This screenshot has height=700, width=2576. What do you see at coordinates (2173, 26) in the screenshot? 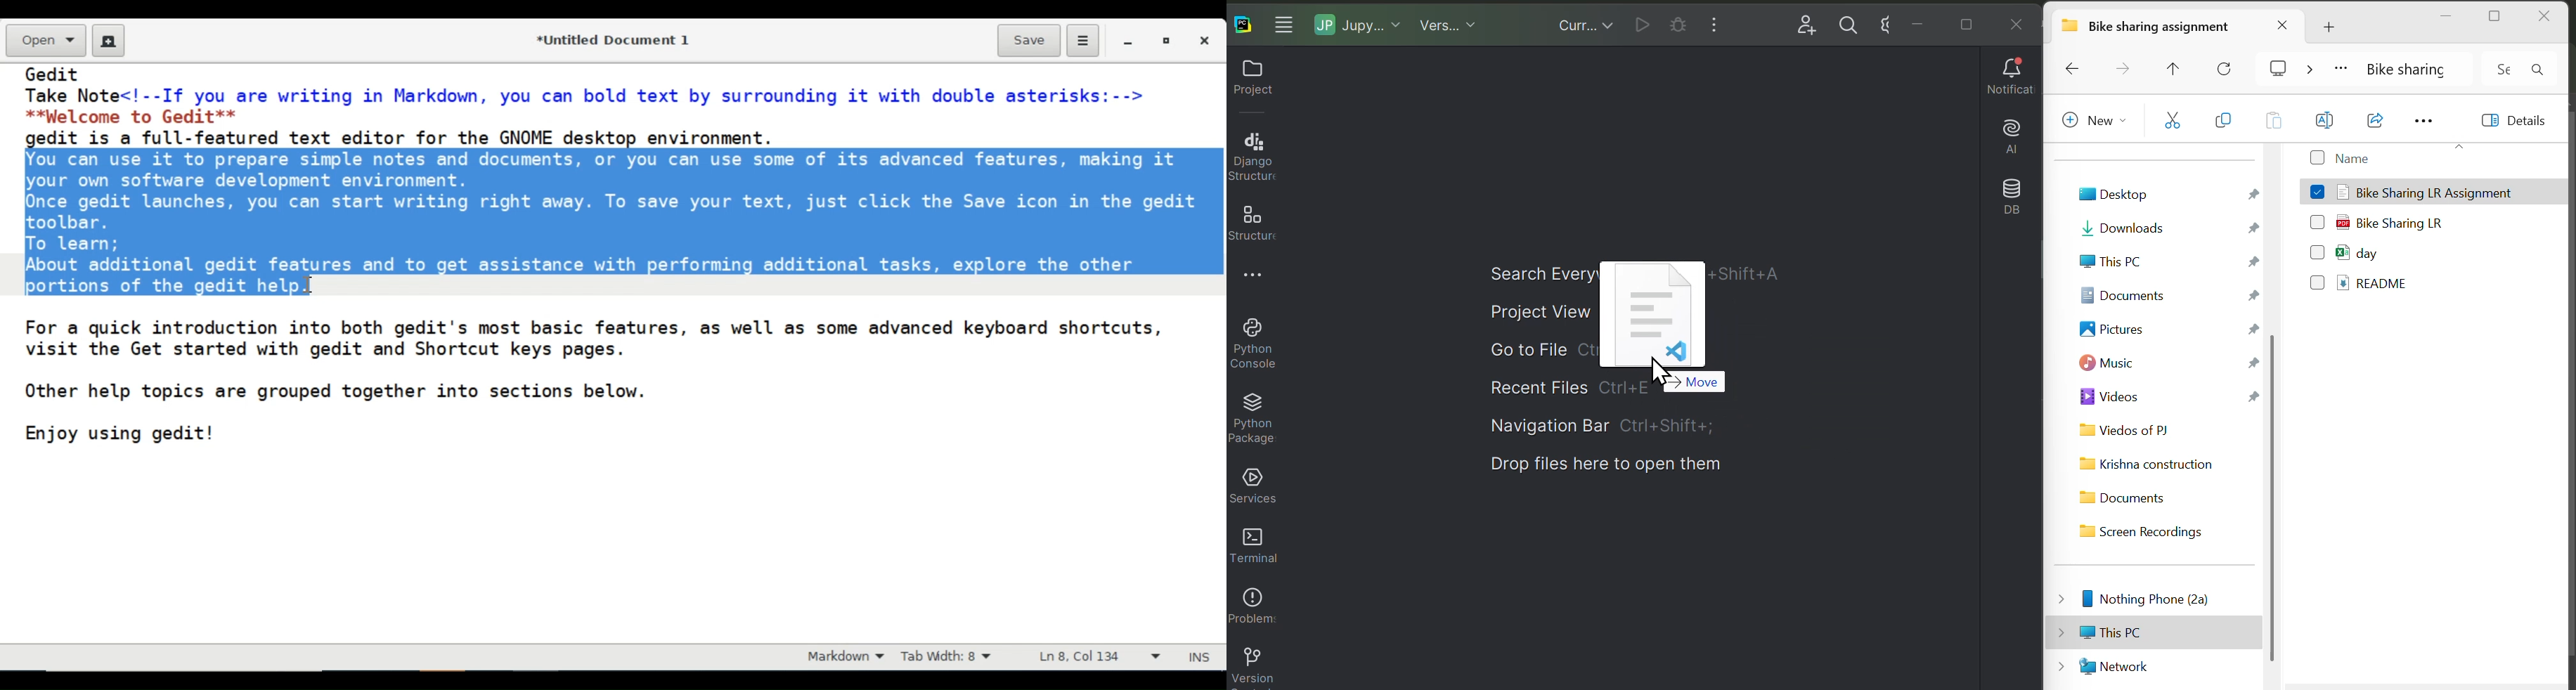
I see `Bike sharing assignment` at bounding box center [2173, 26].